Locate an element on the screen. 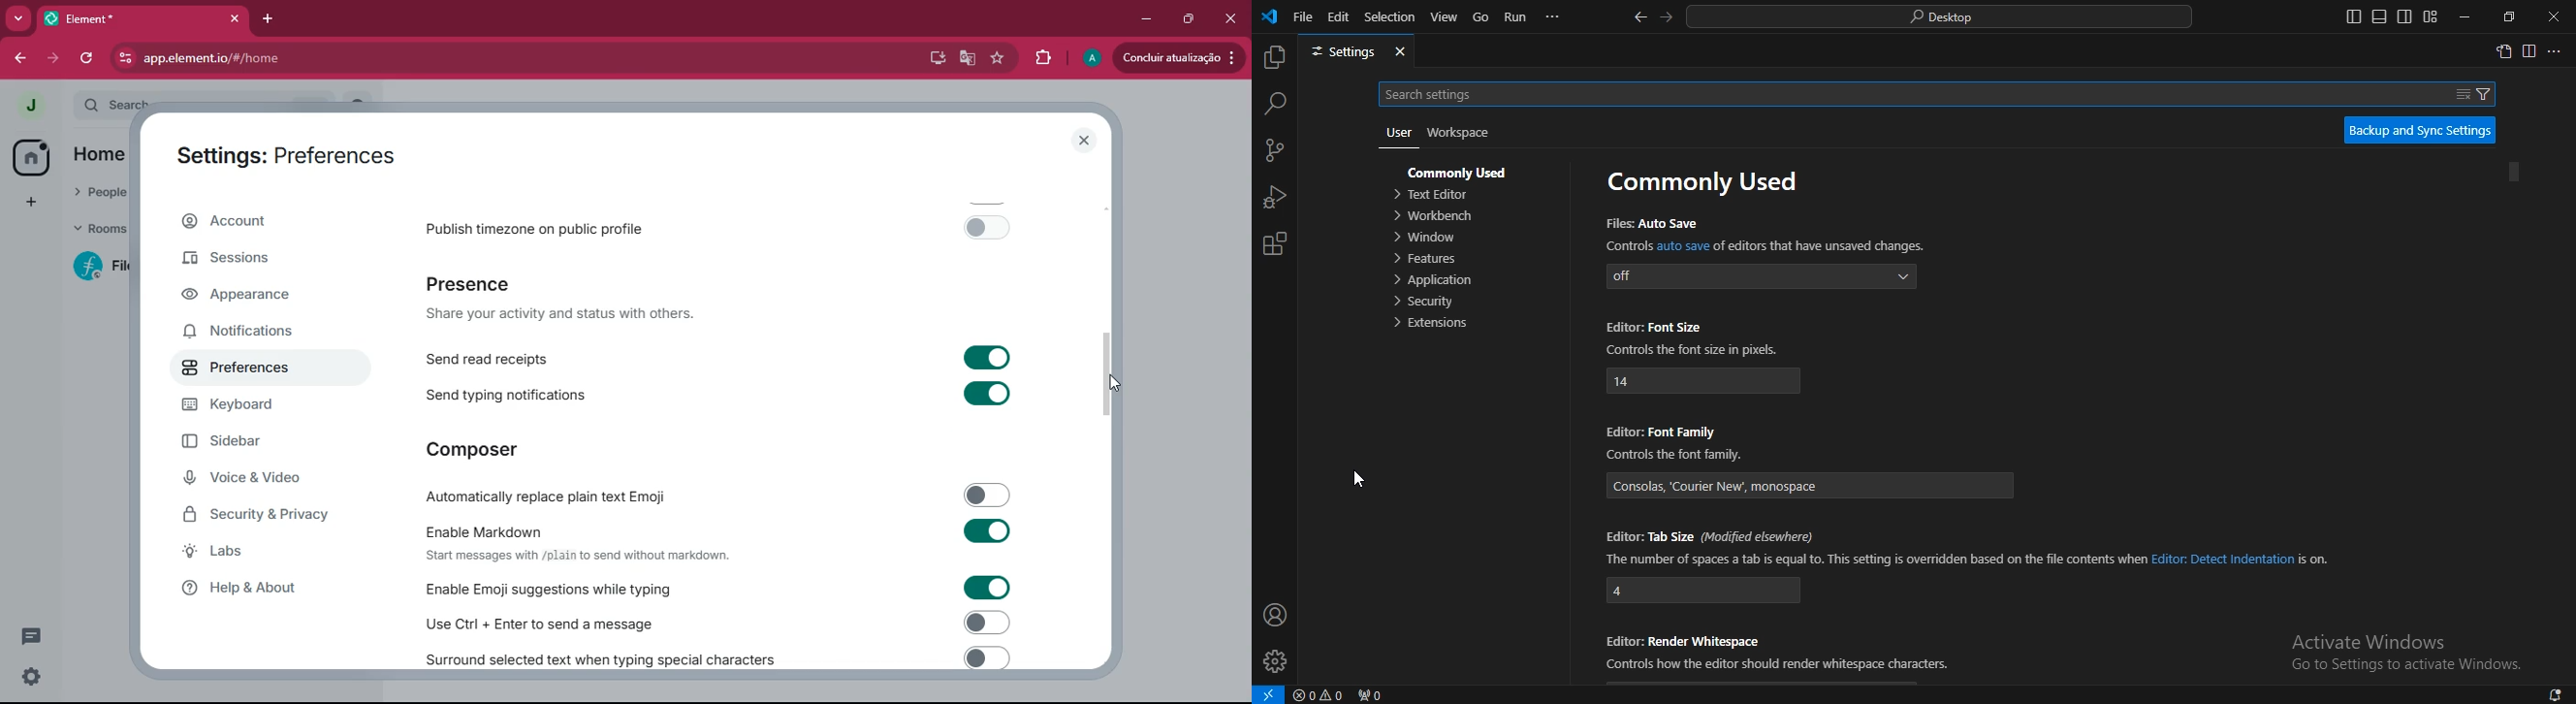  cursor is located at coordinates (1115, 383).